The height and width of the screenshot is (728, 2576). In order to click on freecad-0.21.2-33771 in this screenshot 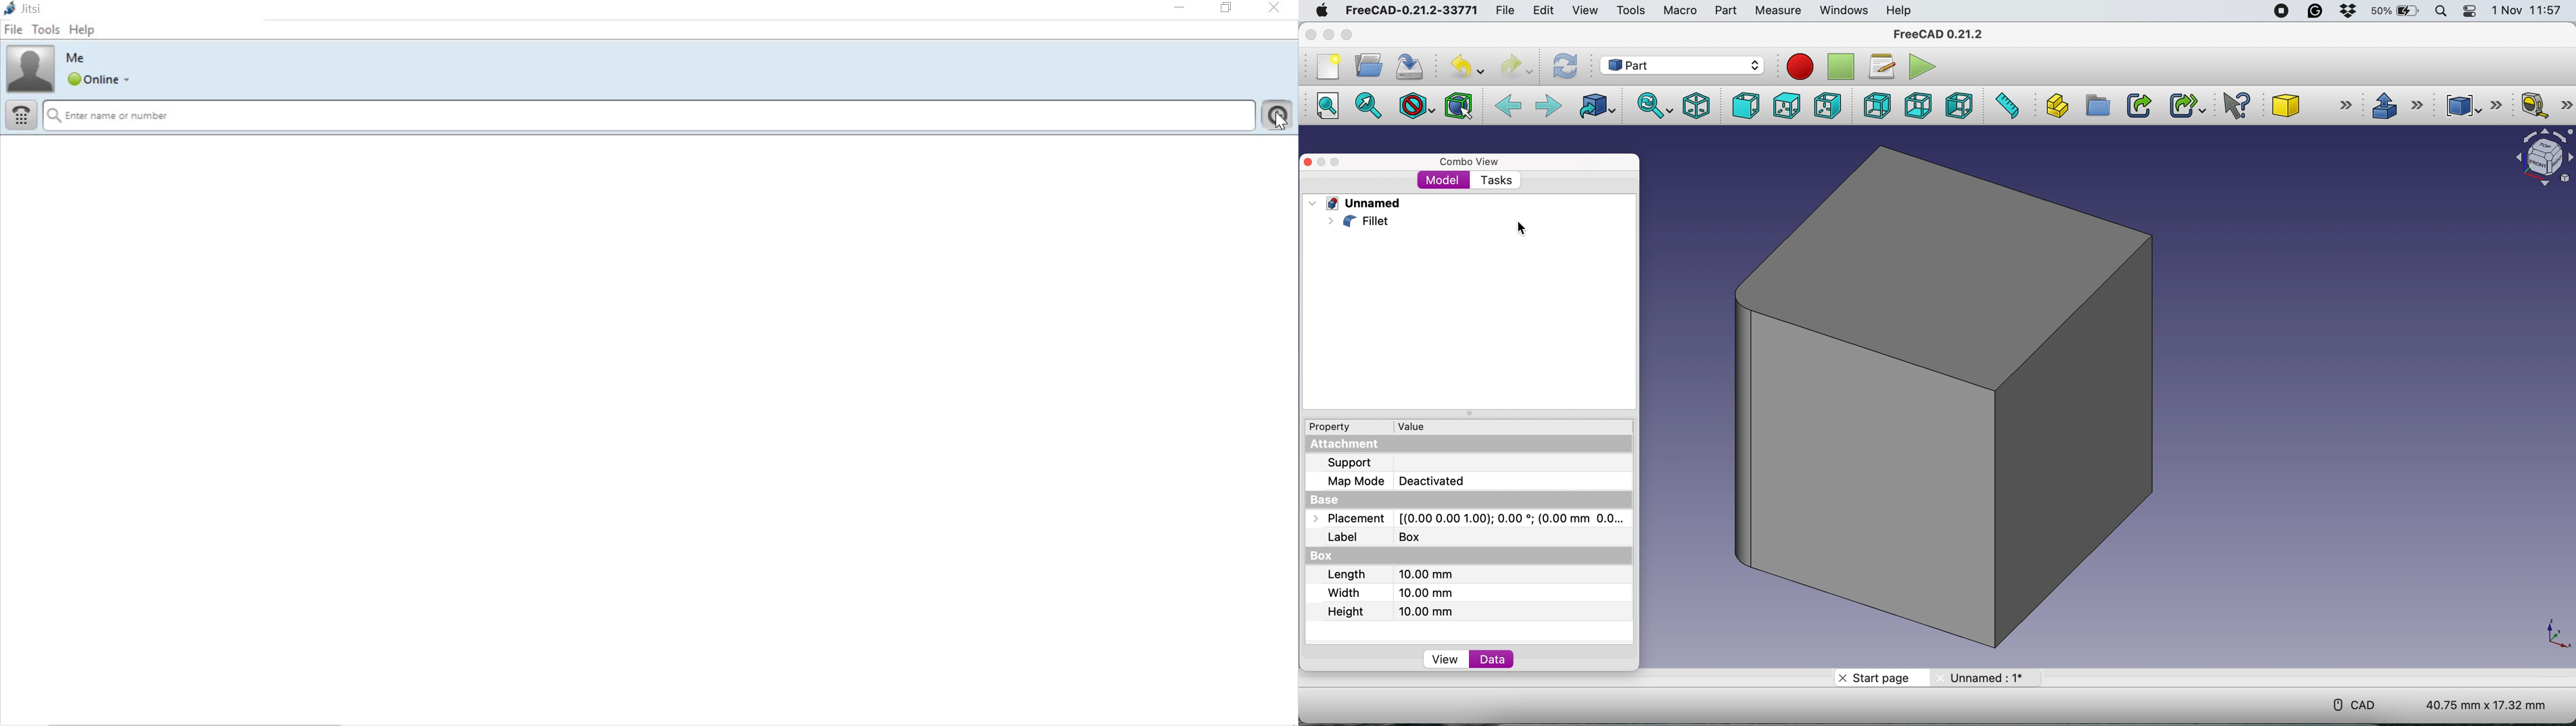, I will do `click(1408, 11)`.